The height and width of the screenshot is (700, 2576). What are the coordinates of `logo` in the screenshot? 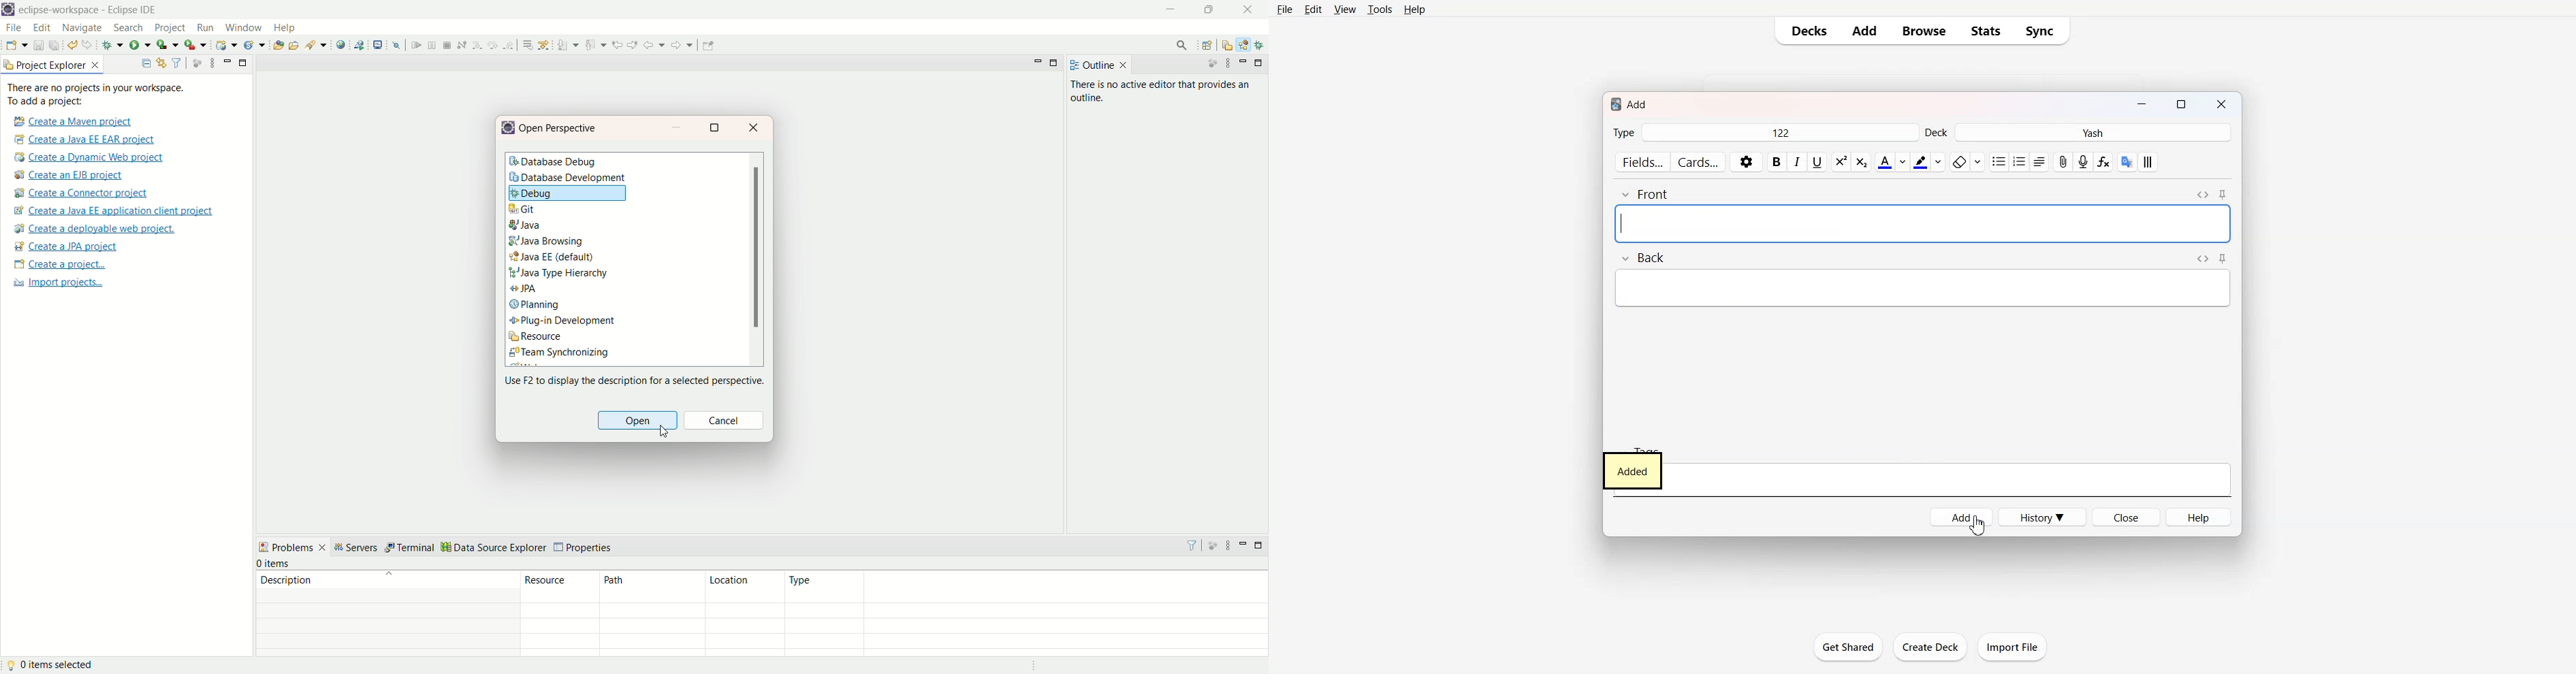 It's located at (9, 10).